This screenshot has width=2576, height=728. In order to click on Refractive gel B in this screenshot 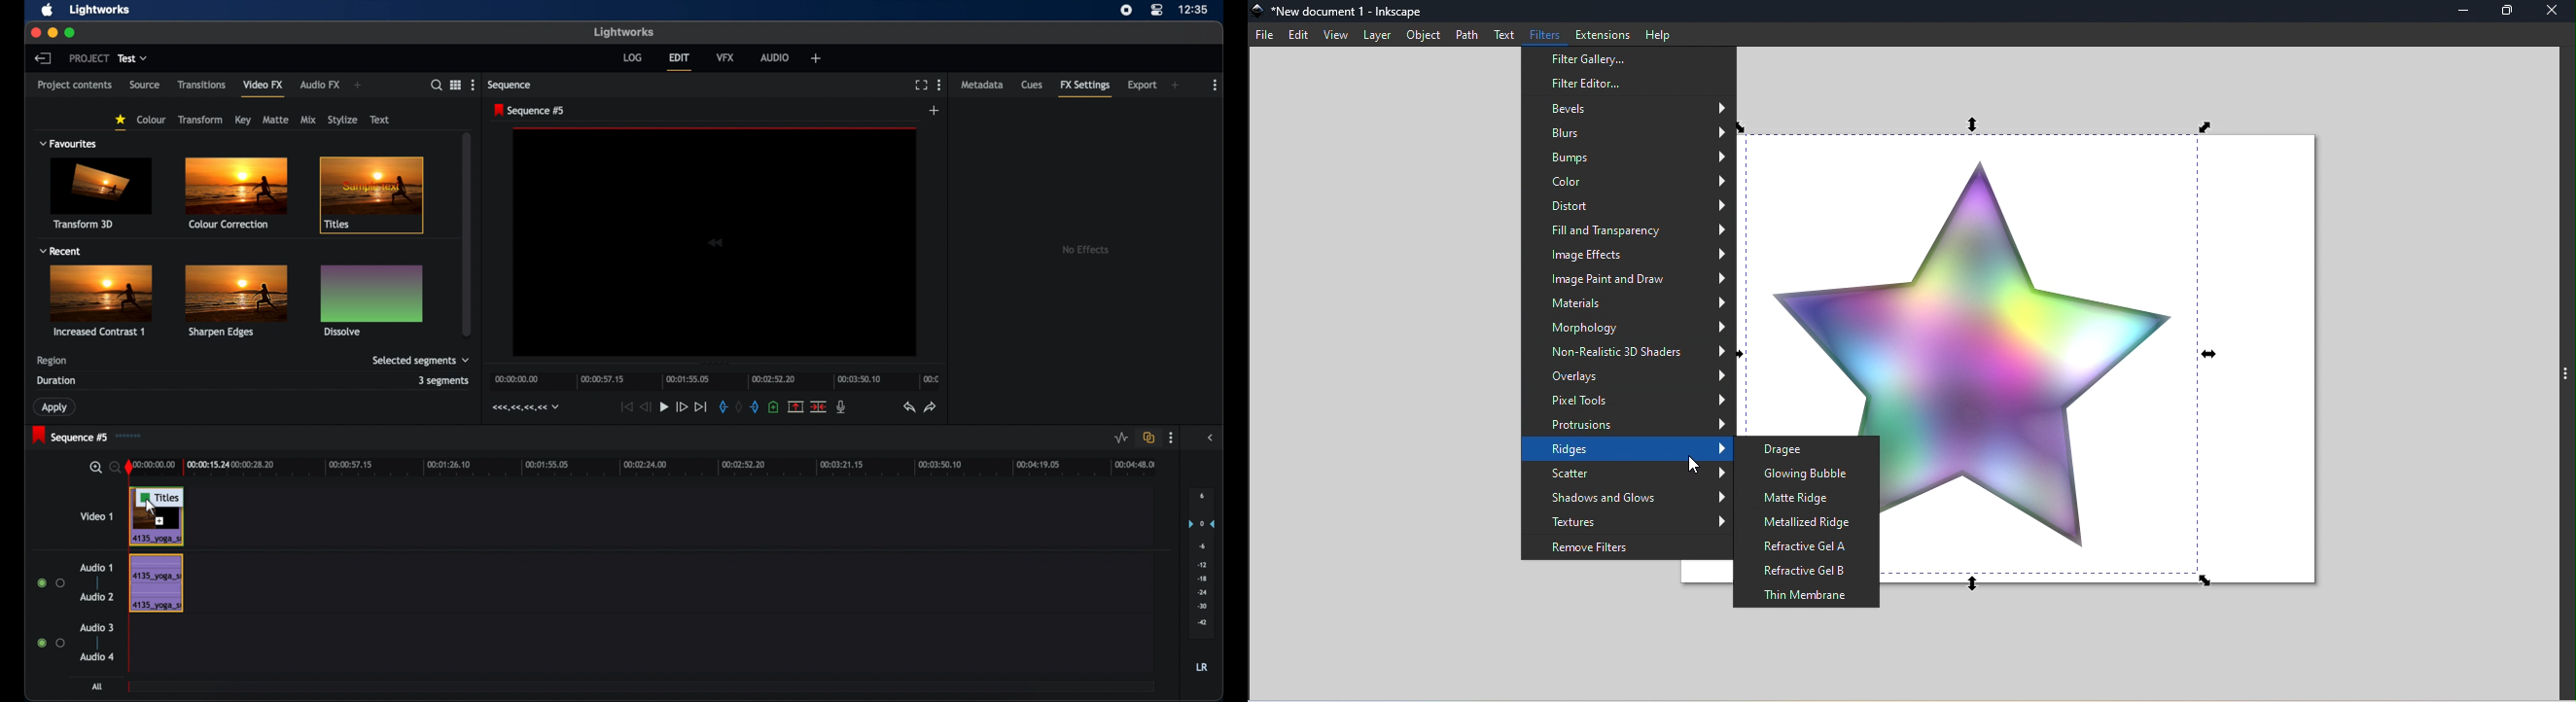, I will do `click(1809, 571)`.